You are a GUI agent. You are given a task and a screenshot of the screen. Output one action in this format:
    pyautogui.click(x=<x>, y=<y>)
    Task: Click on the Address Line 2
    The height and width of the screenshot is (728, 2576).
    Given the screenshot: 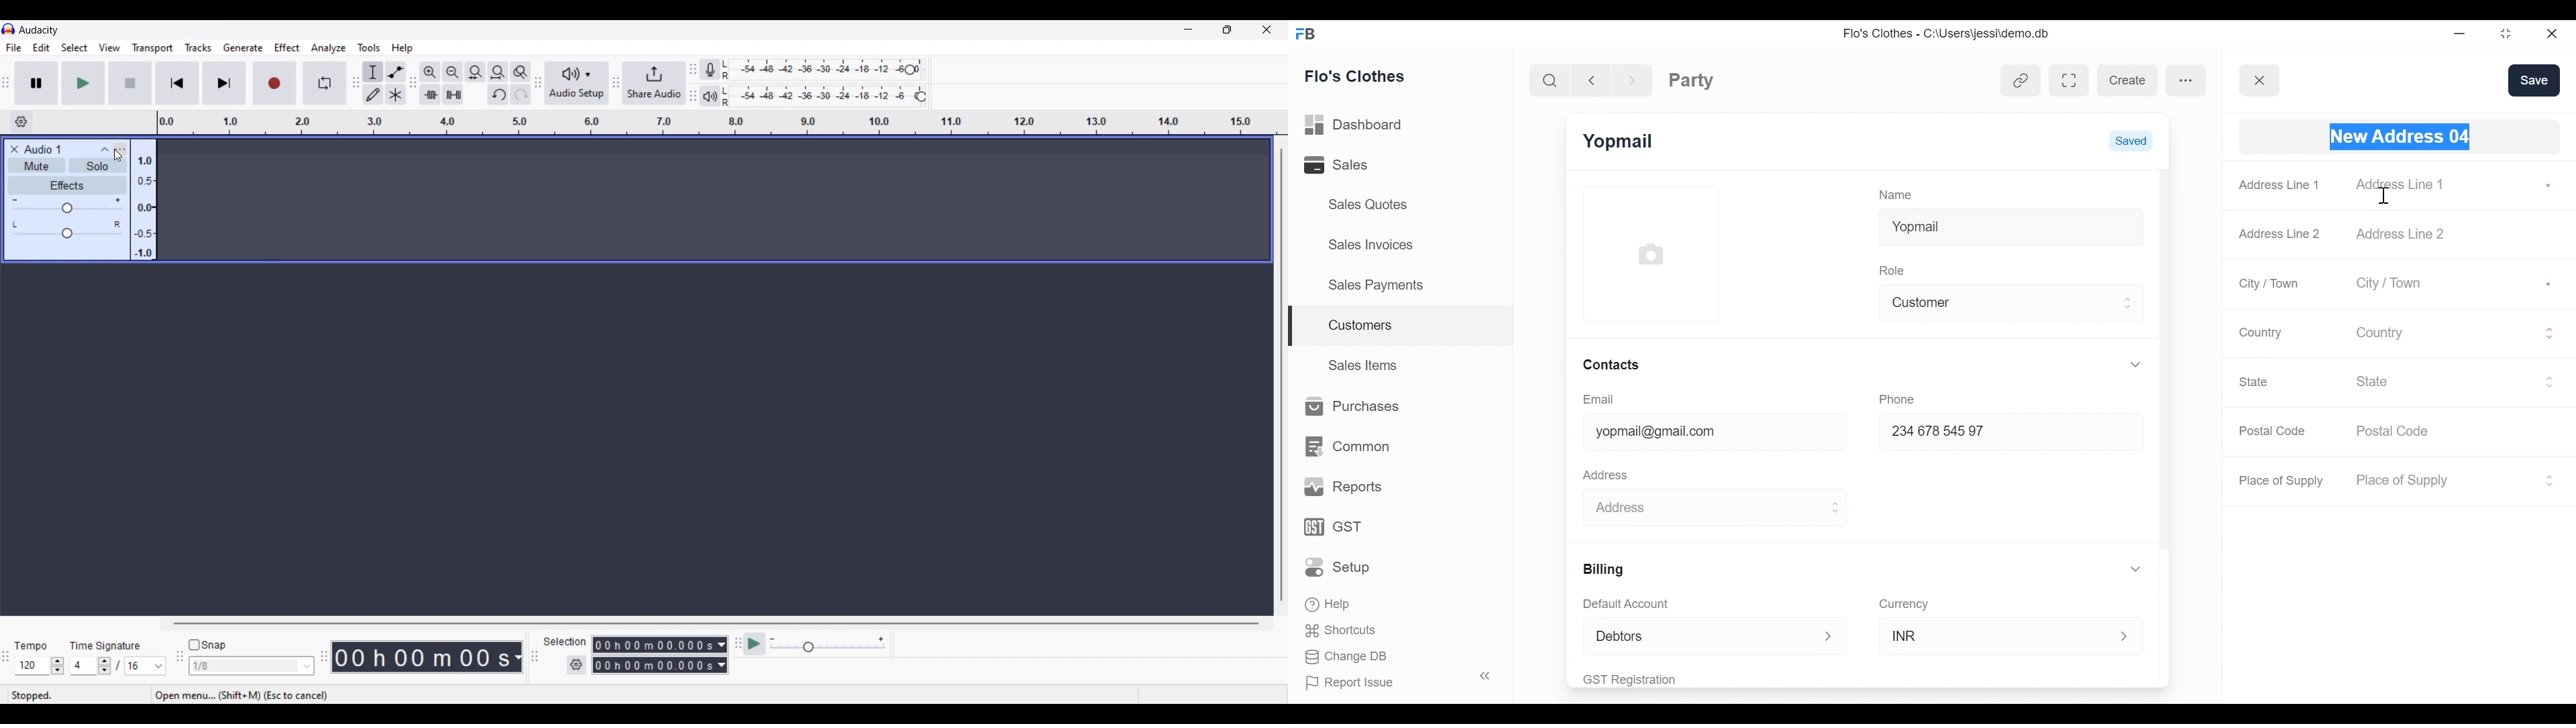 What is the action you would take?
    pyautogui.click(x=2407, y=233)
    